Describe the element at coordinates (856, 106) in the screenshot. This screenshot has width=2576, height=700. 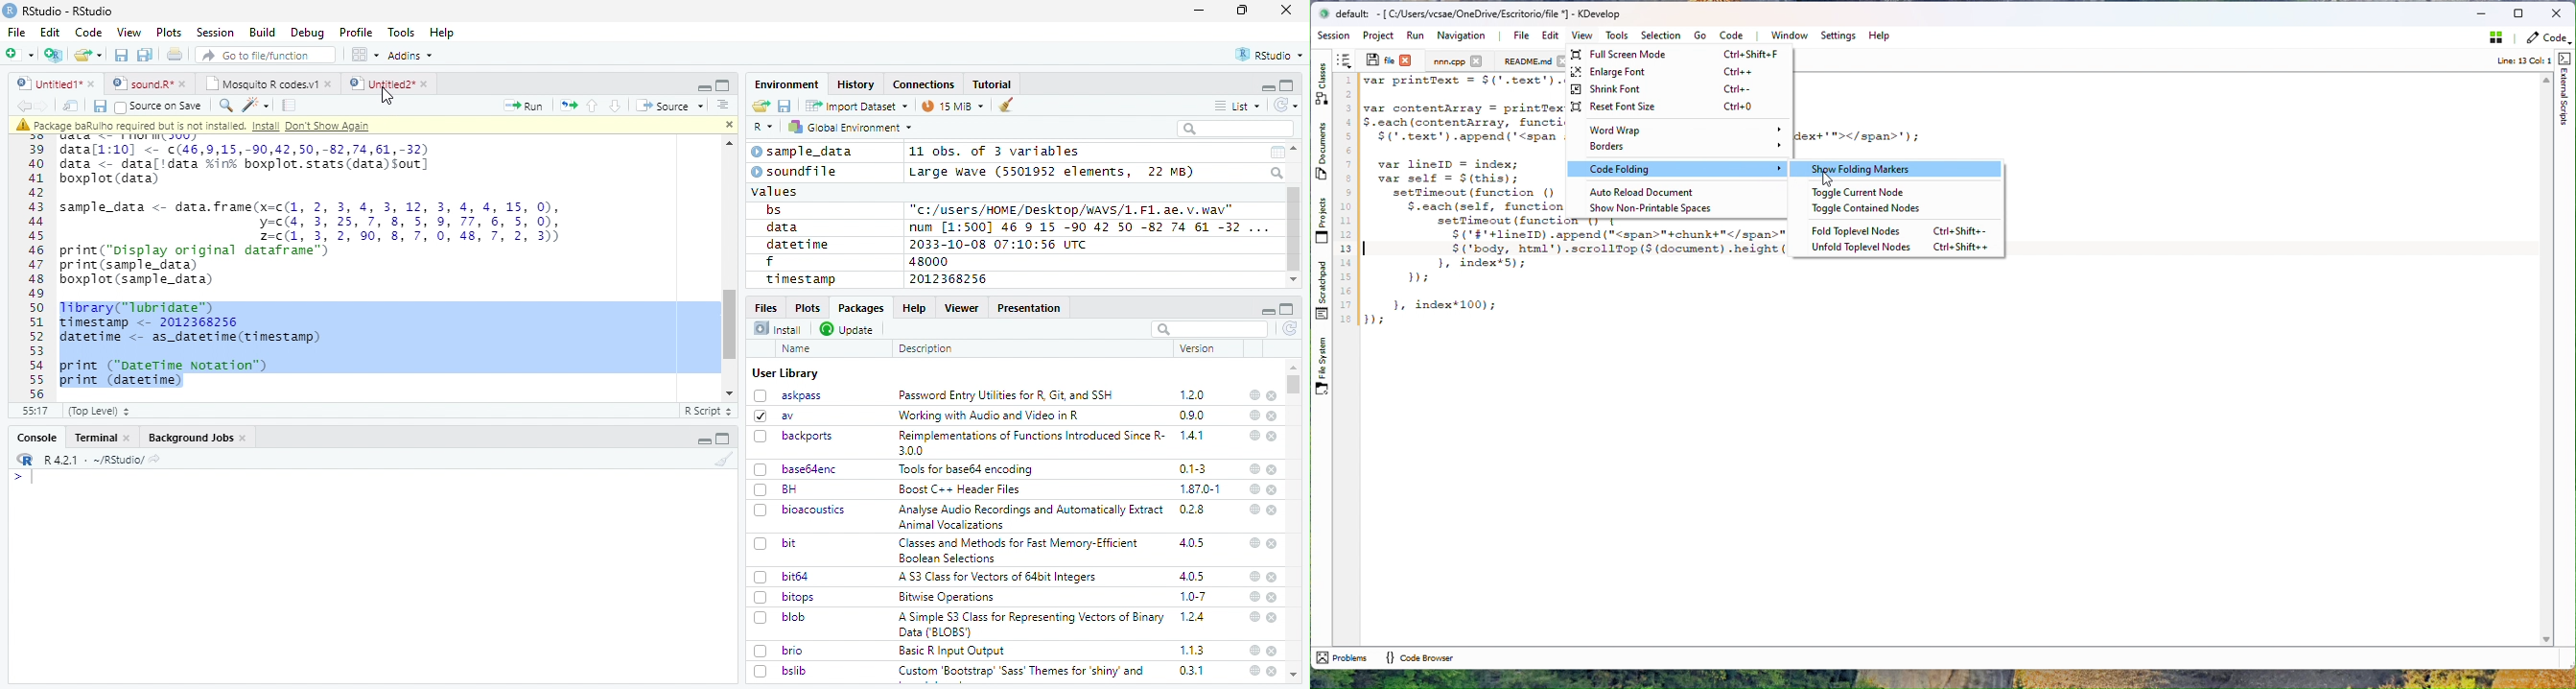
I see `Import Dataset` at that location.